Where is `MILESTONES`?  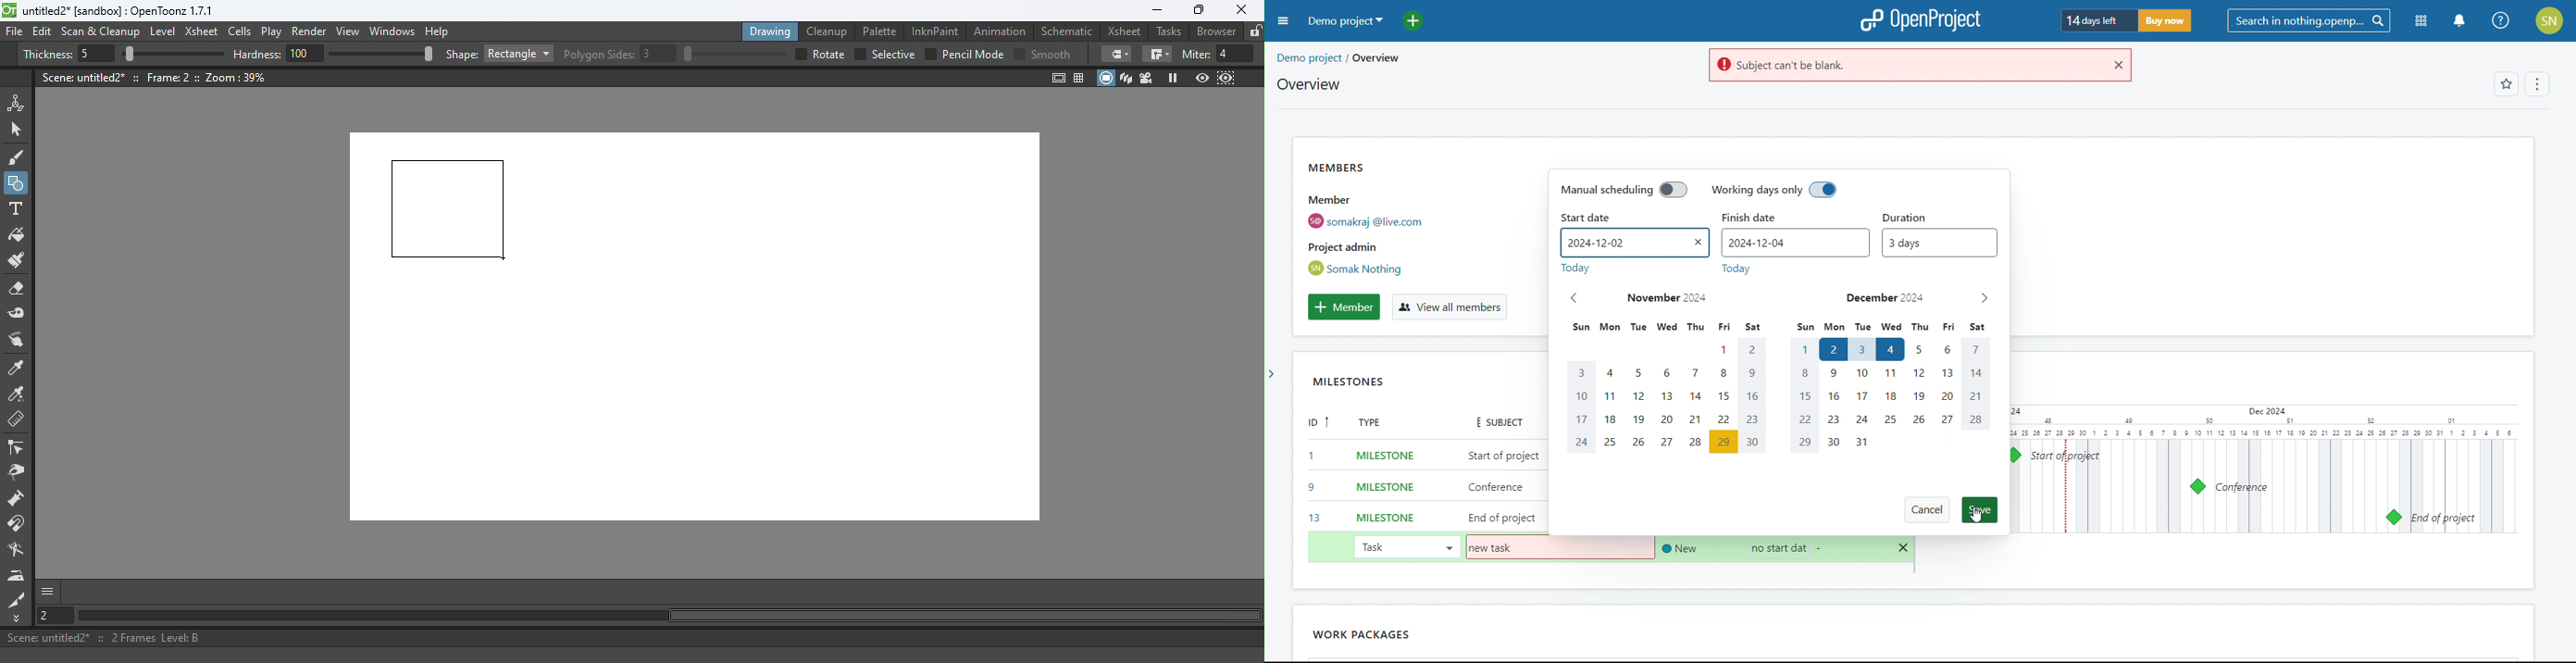
MILESTONES is located at coordinates (1369, 385).